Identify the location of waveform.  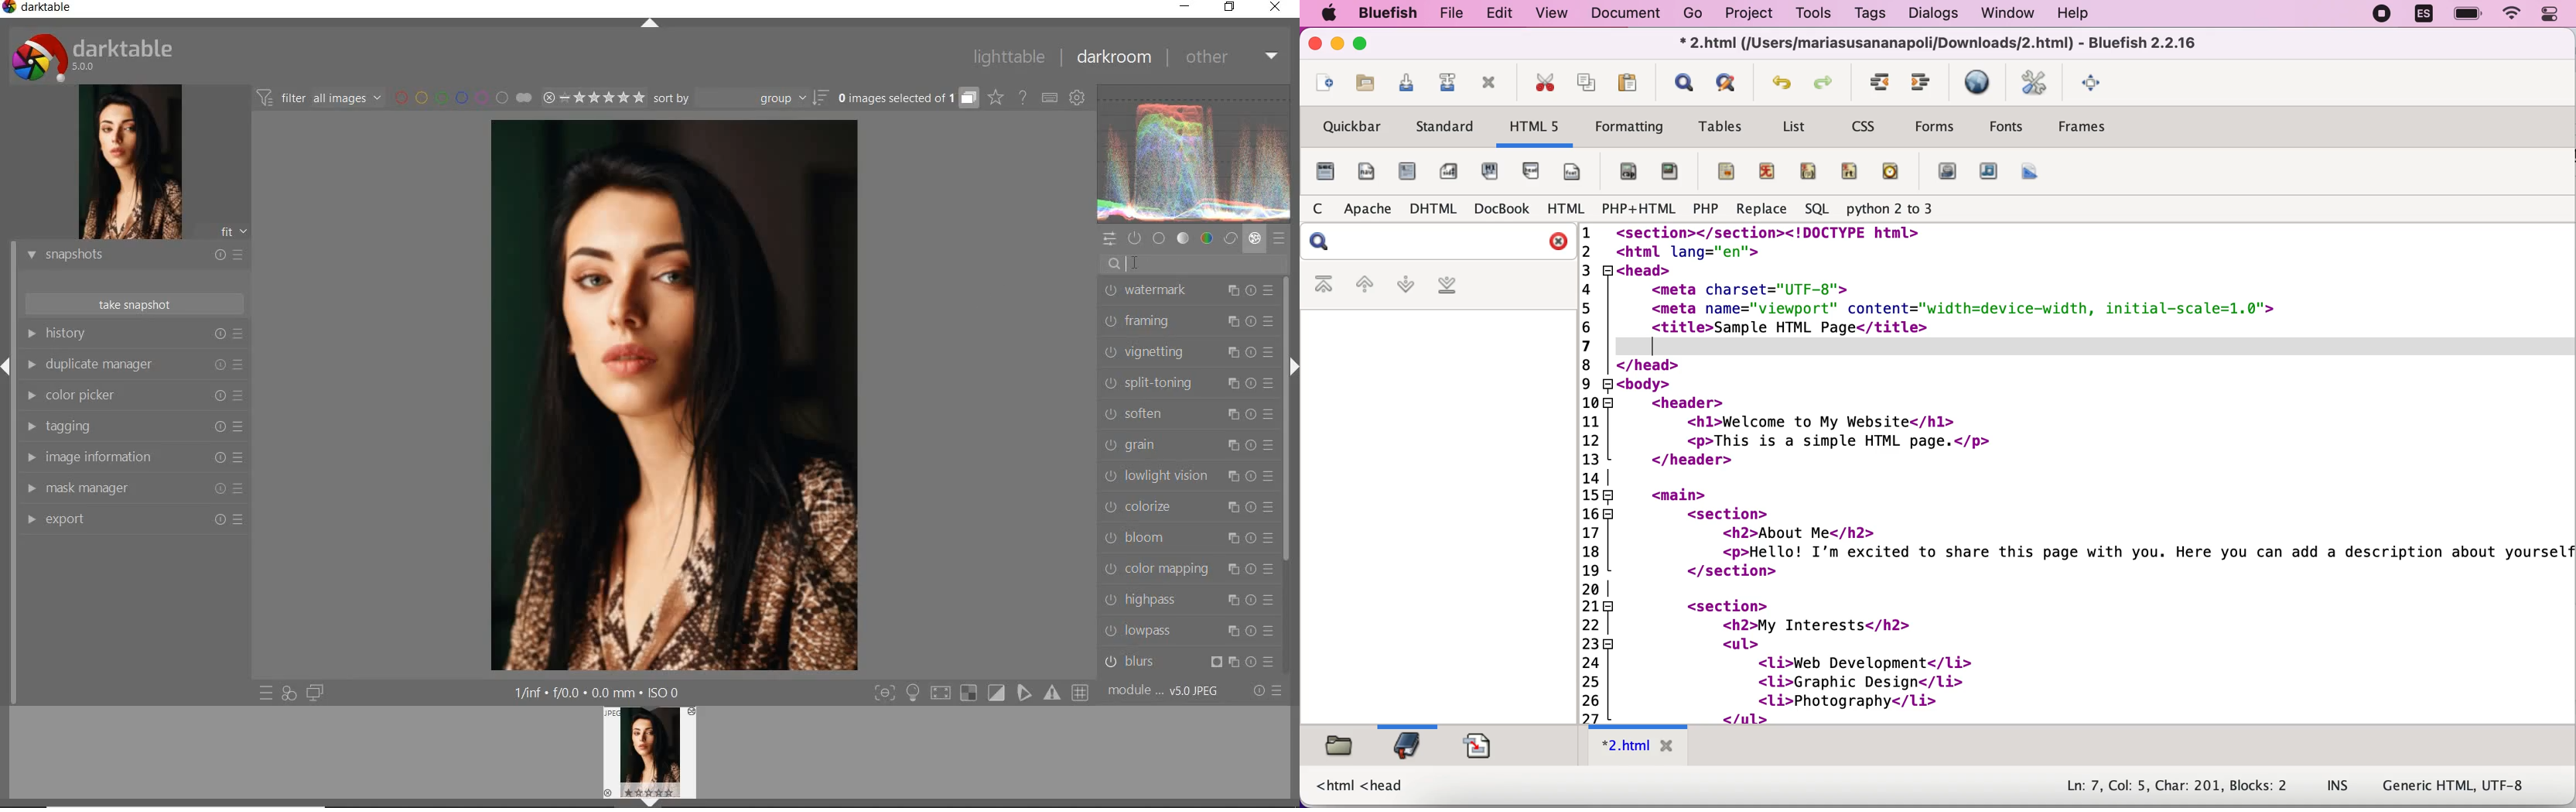
(1197, 155).